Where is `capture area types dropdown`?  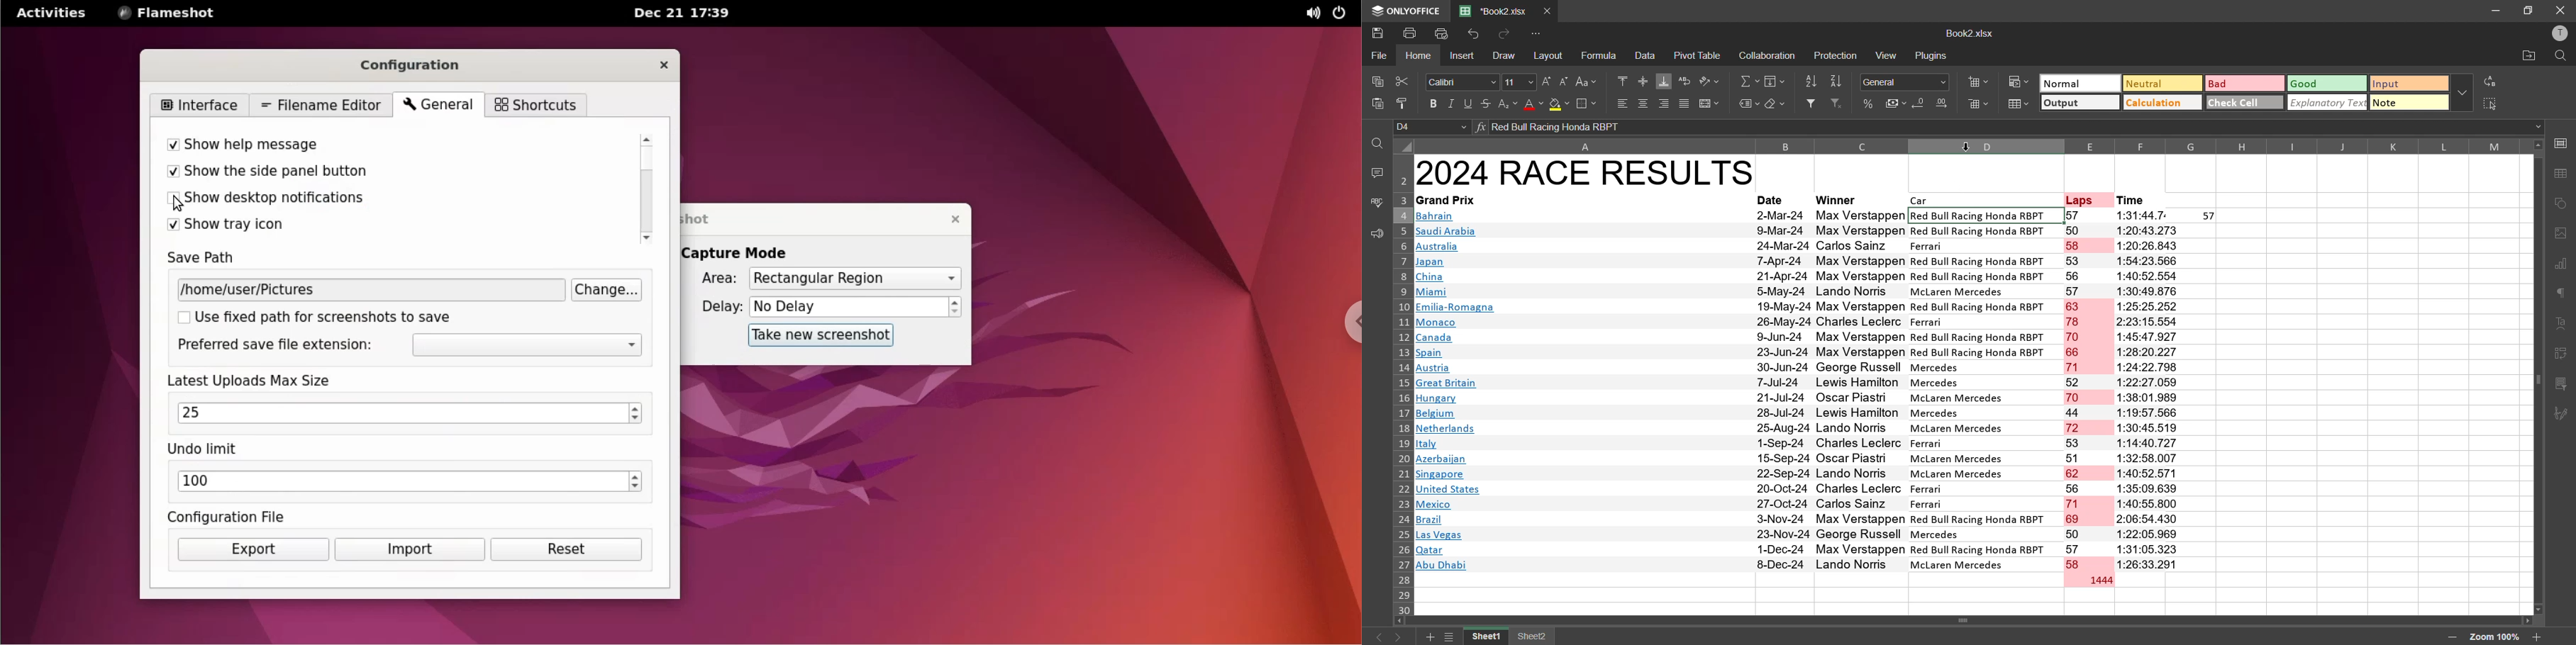 capture area types dropdown is located at coordinates (855, 278).